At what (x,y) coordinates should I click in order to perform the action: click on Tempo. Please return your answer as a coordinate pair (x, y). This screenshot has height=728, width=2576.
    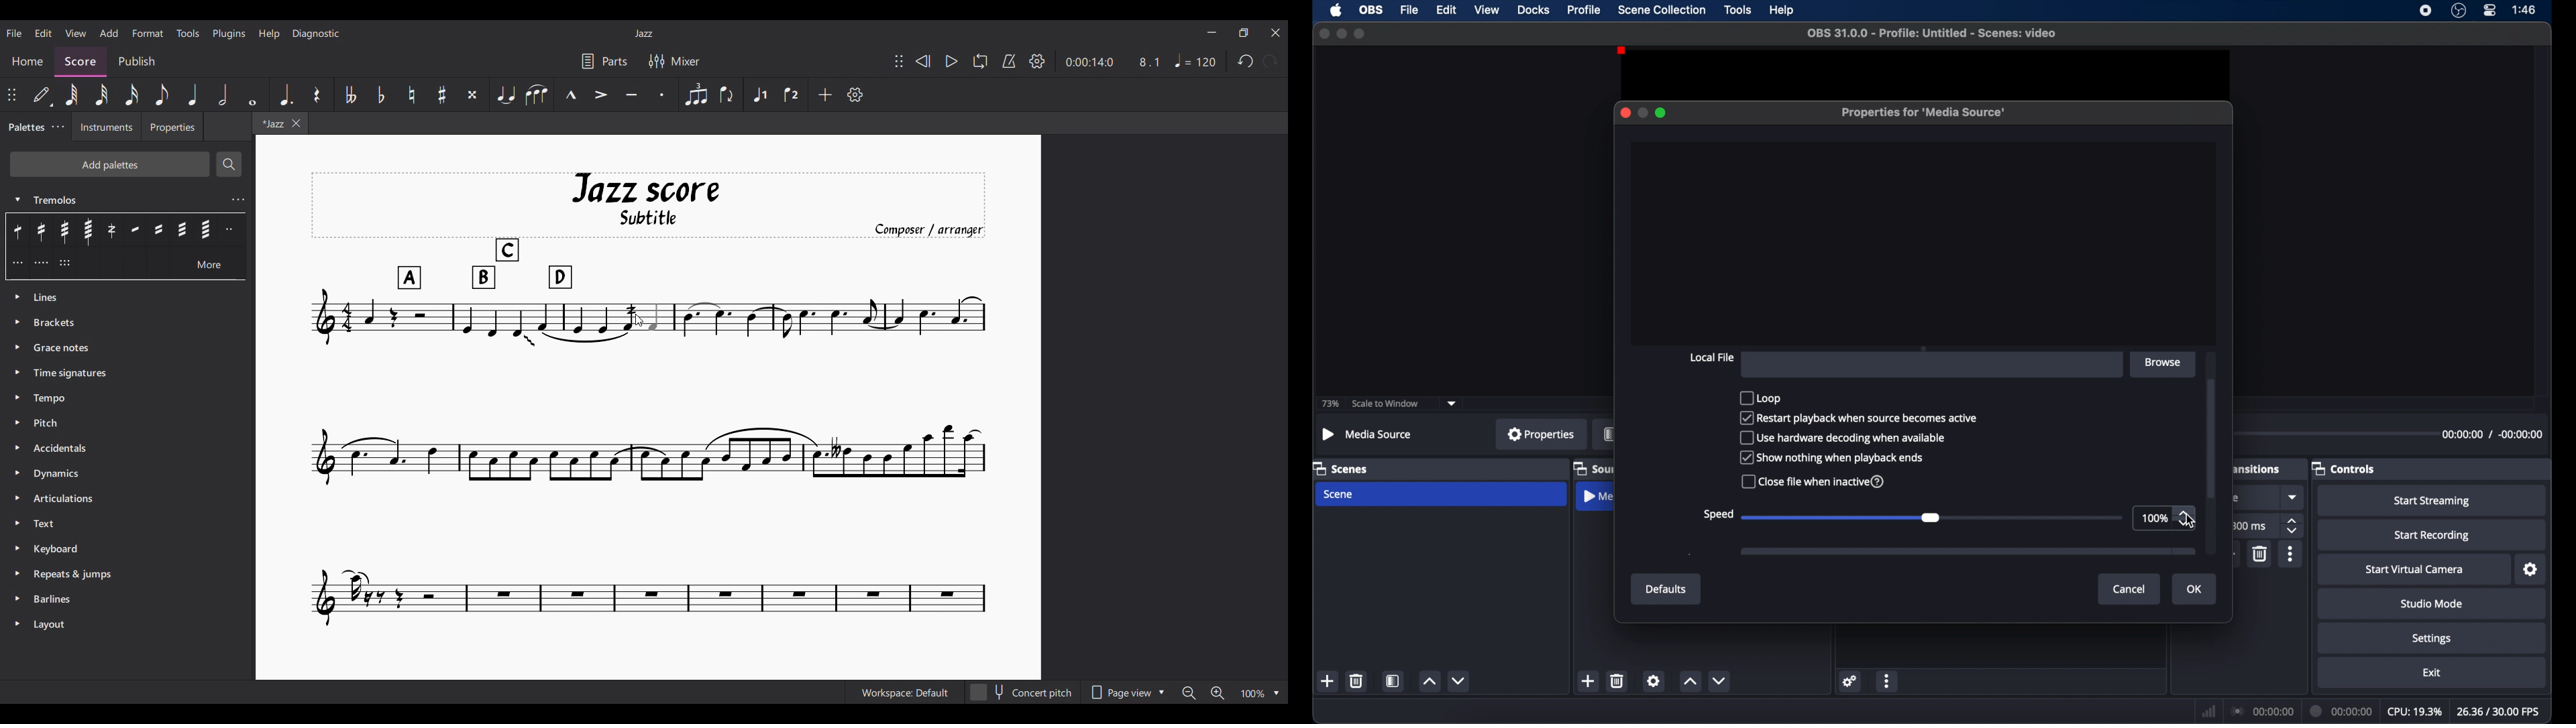
    Looking at the image, I should click on (1195, 60).